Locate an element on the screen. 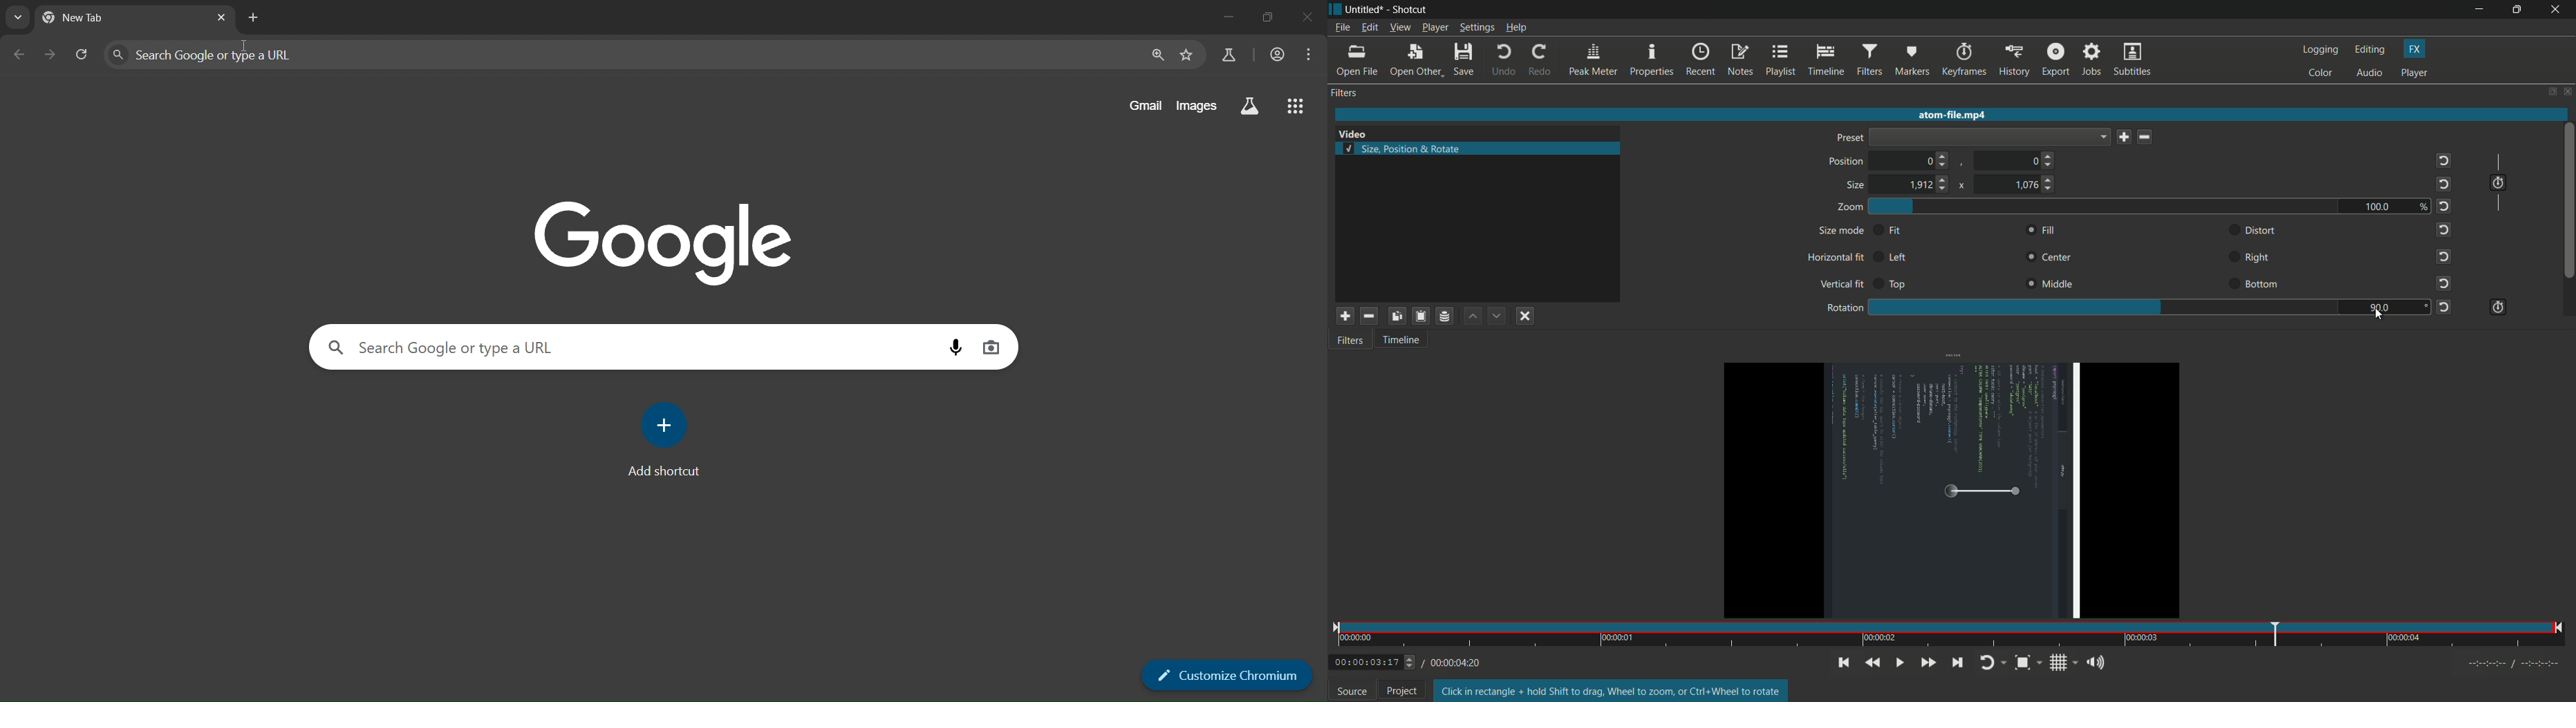 This screenshot has width=2576, height=728. player menu is located at coordinates (1435, 28).